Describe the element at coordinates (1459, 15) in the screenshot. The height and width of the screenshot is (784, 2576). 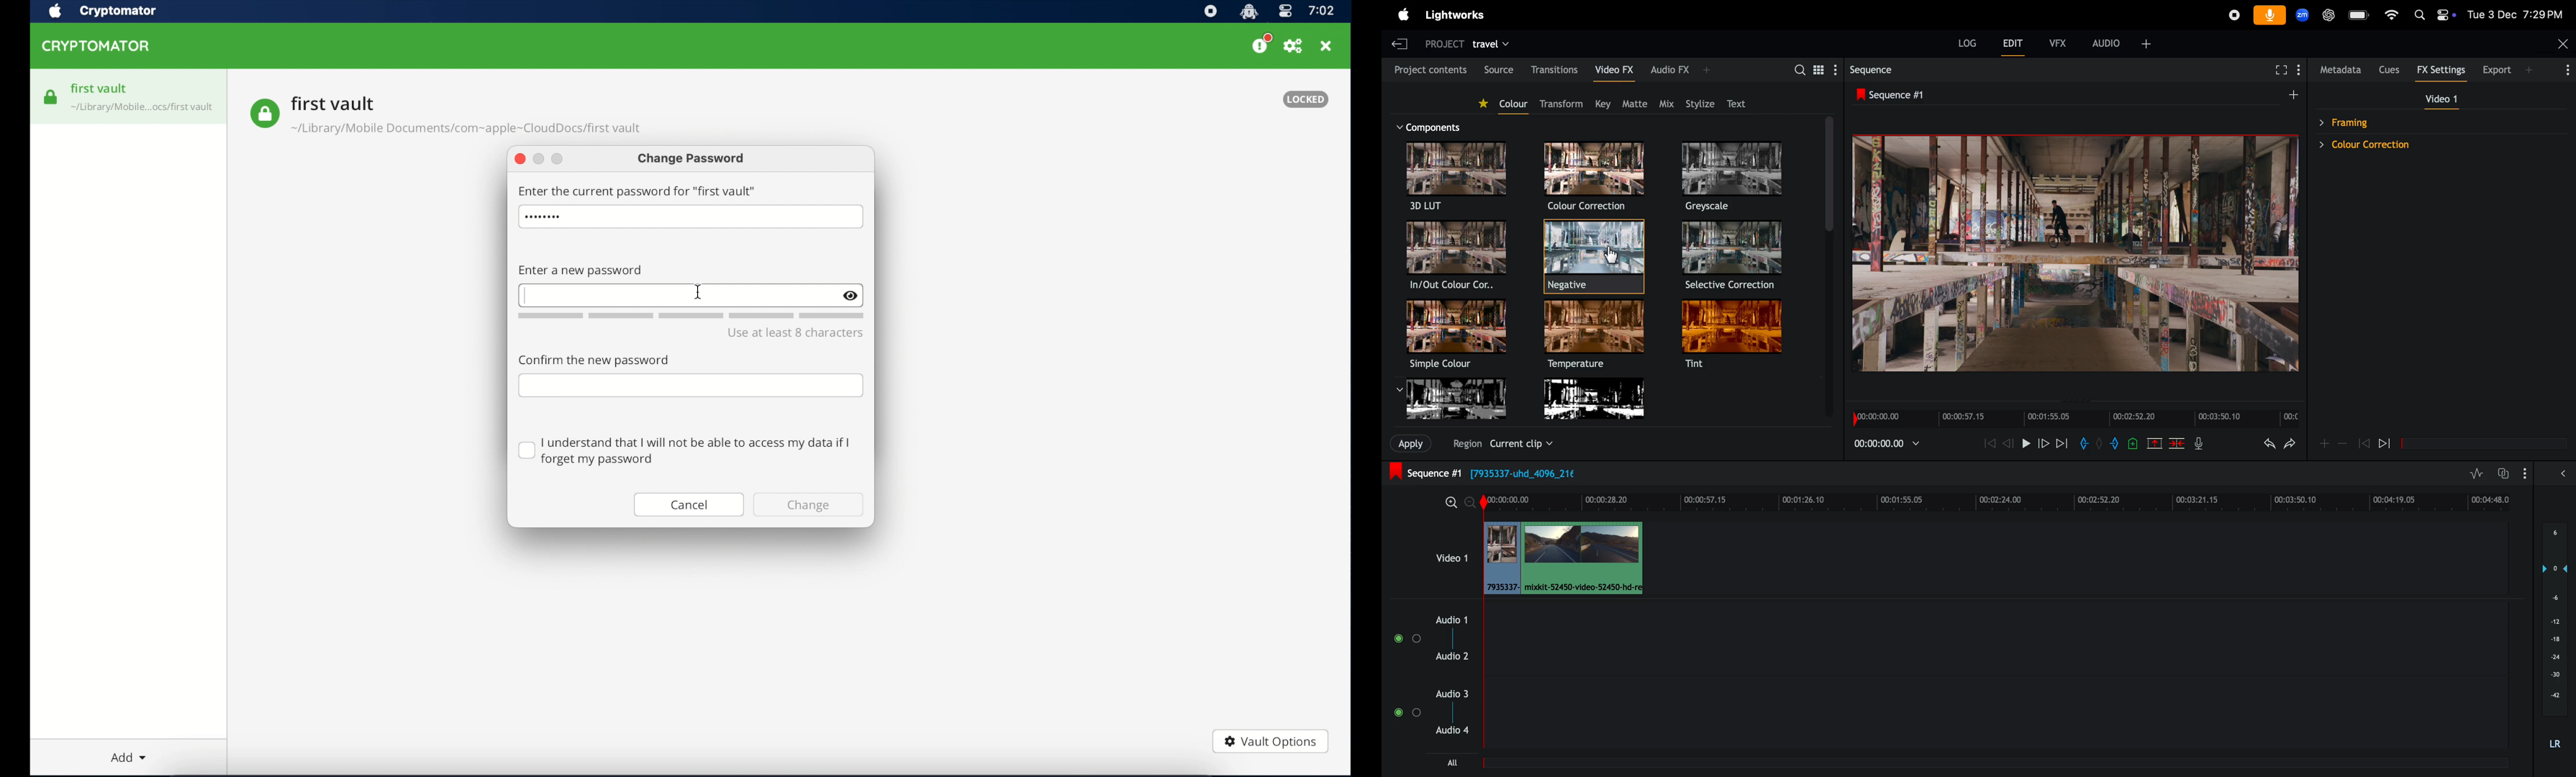
I see `Light works menu` at that location.